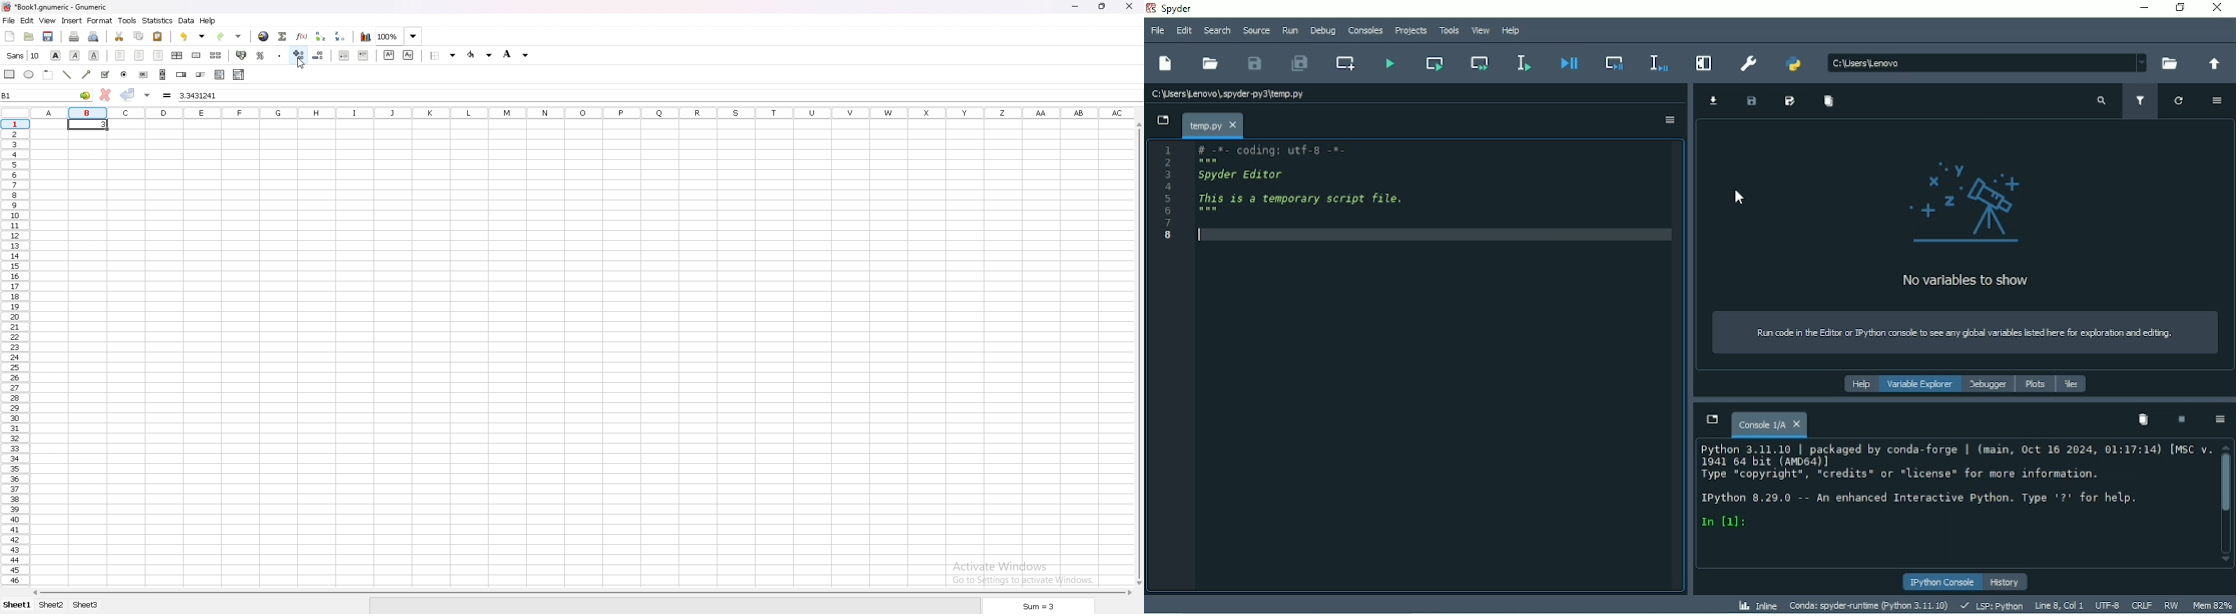 The width and height of the screenshot is (2240, 616). Describe the element at coordinates (2181, 420) in the screenshot. I see `Interrupt kernel` at that location.